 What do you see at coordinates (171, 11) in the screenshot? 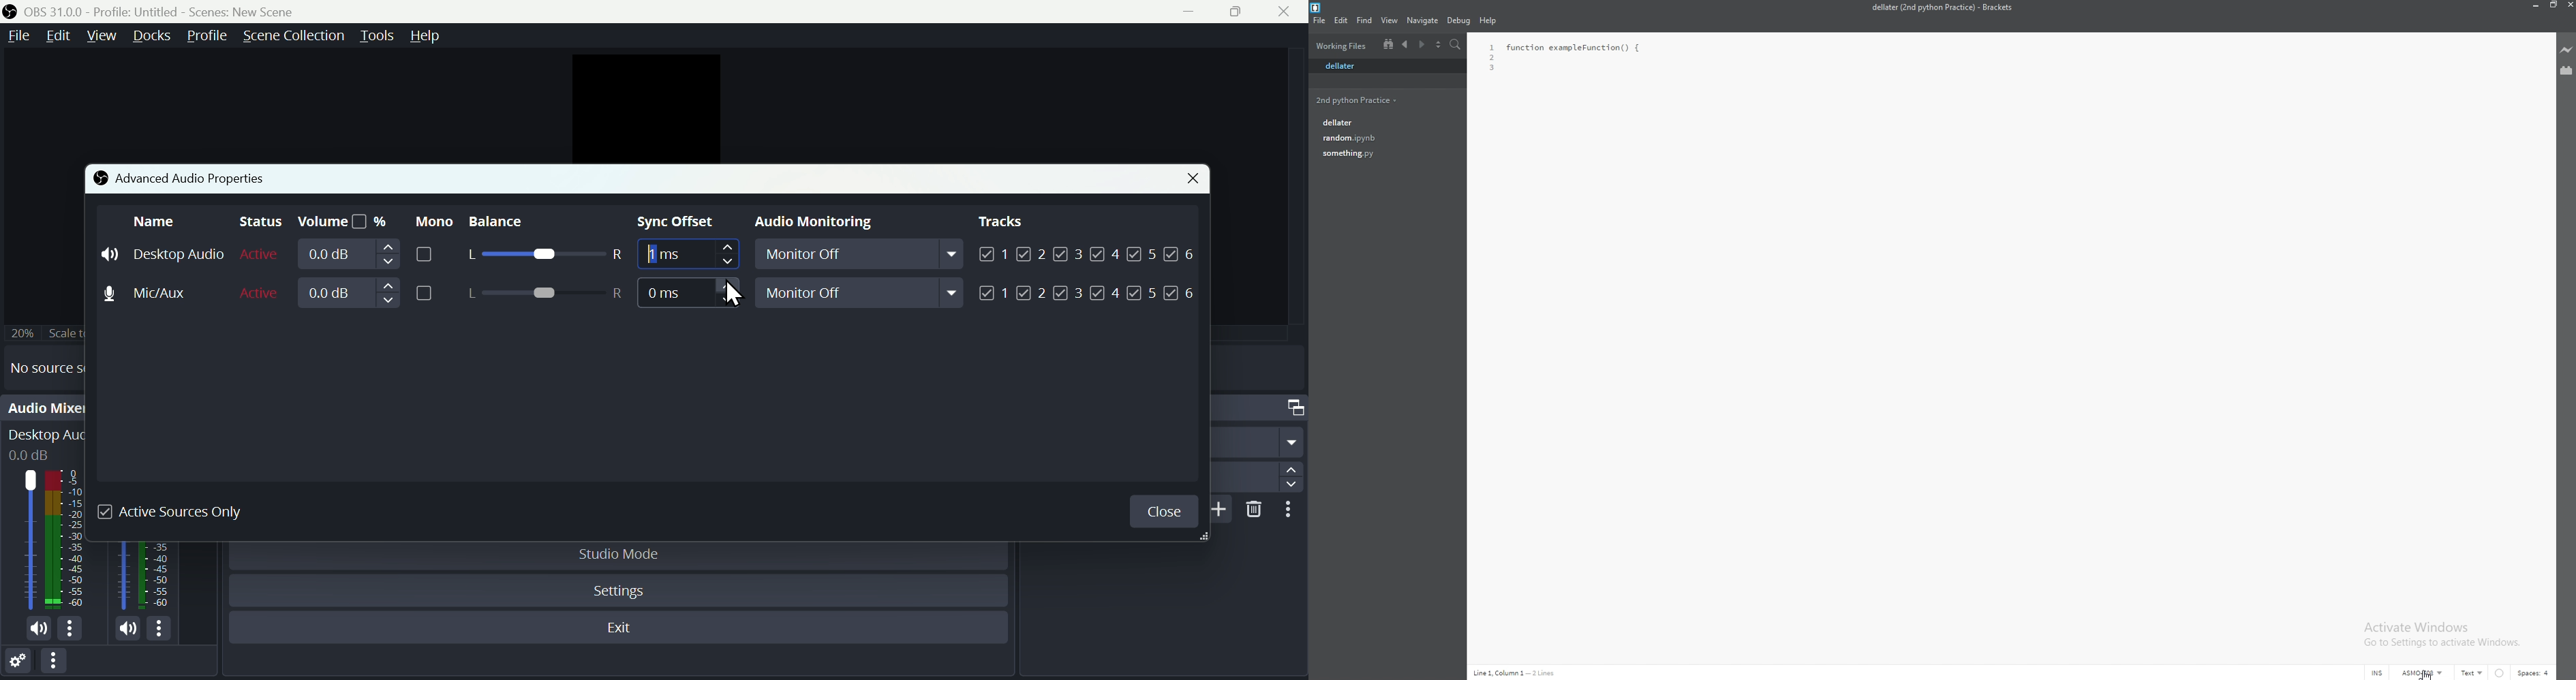
I see `OBS 31.0 .0 profile: untitled Scene: New scene` at bounding box center [171, 11].